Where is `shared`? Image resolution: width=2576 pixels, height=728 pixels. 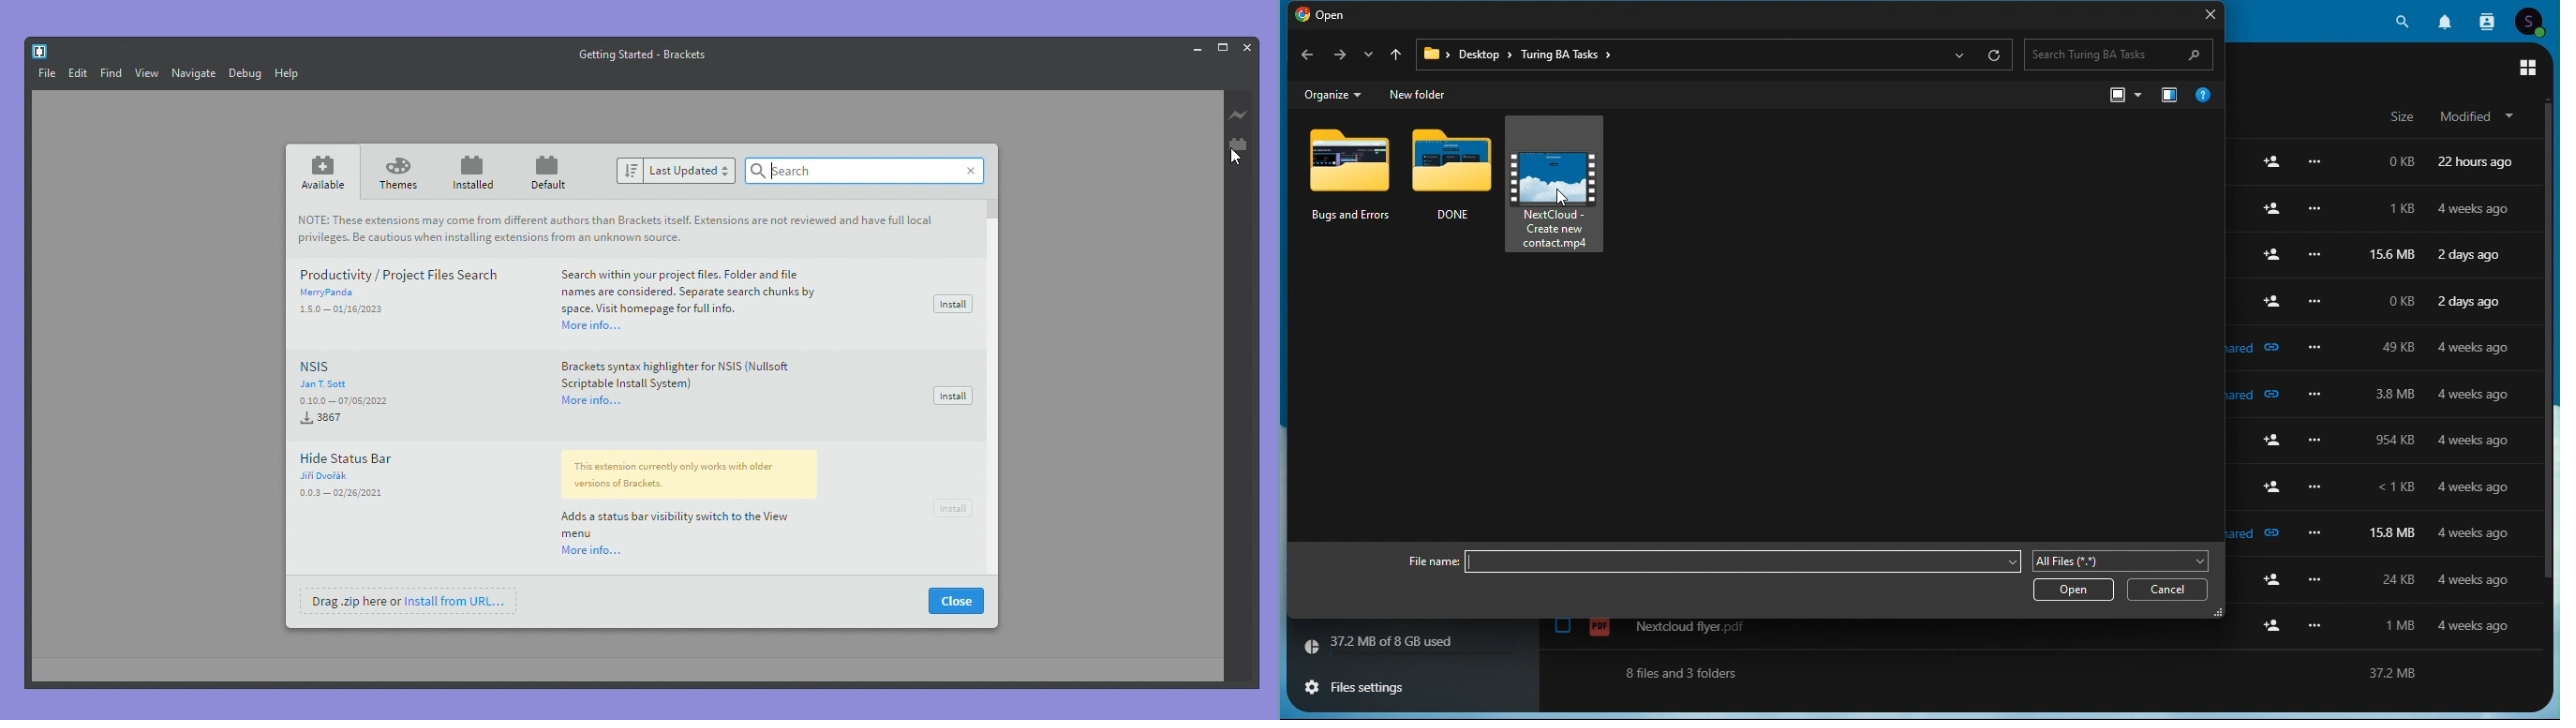
shared is located at coordinates (2261, 393).